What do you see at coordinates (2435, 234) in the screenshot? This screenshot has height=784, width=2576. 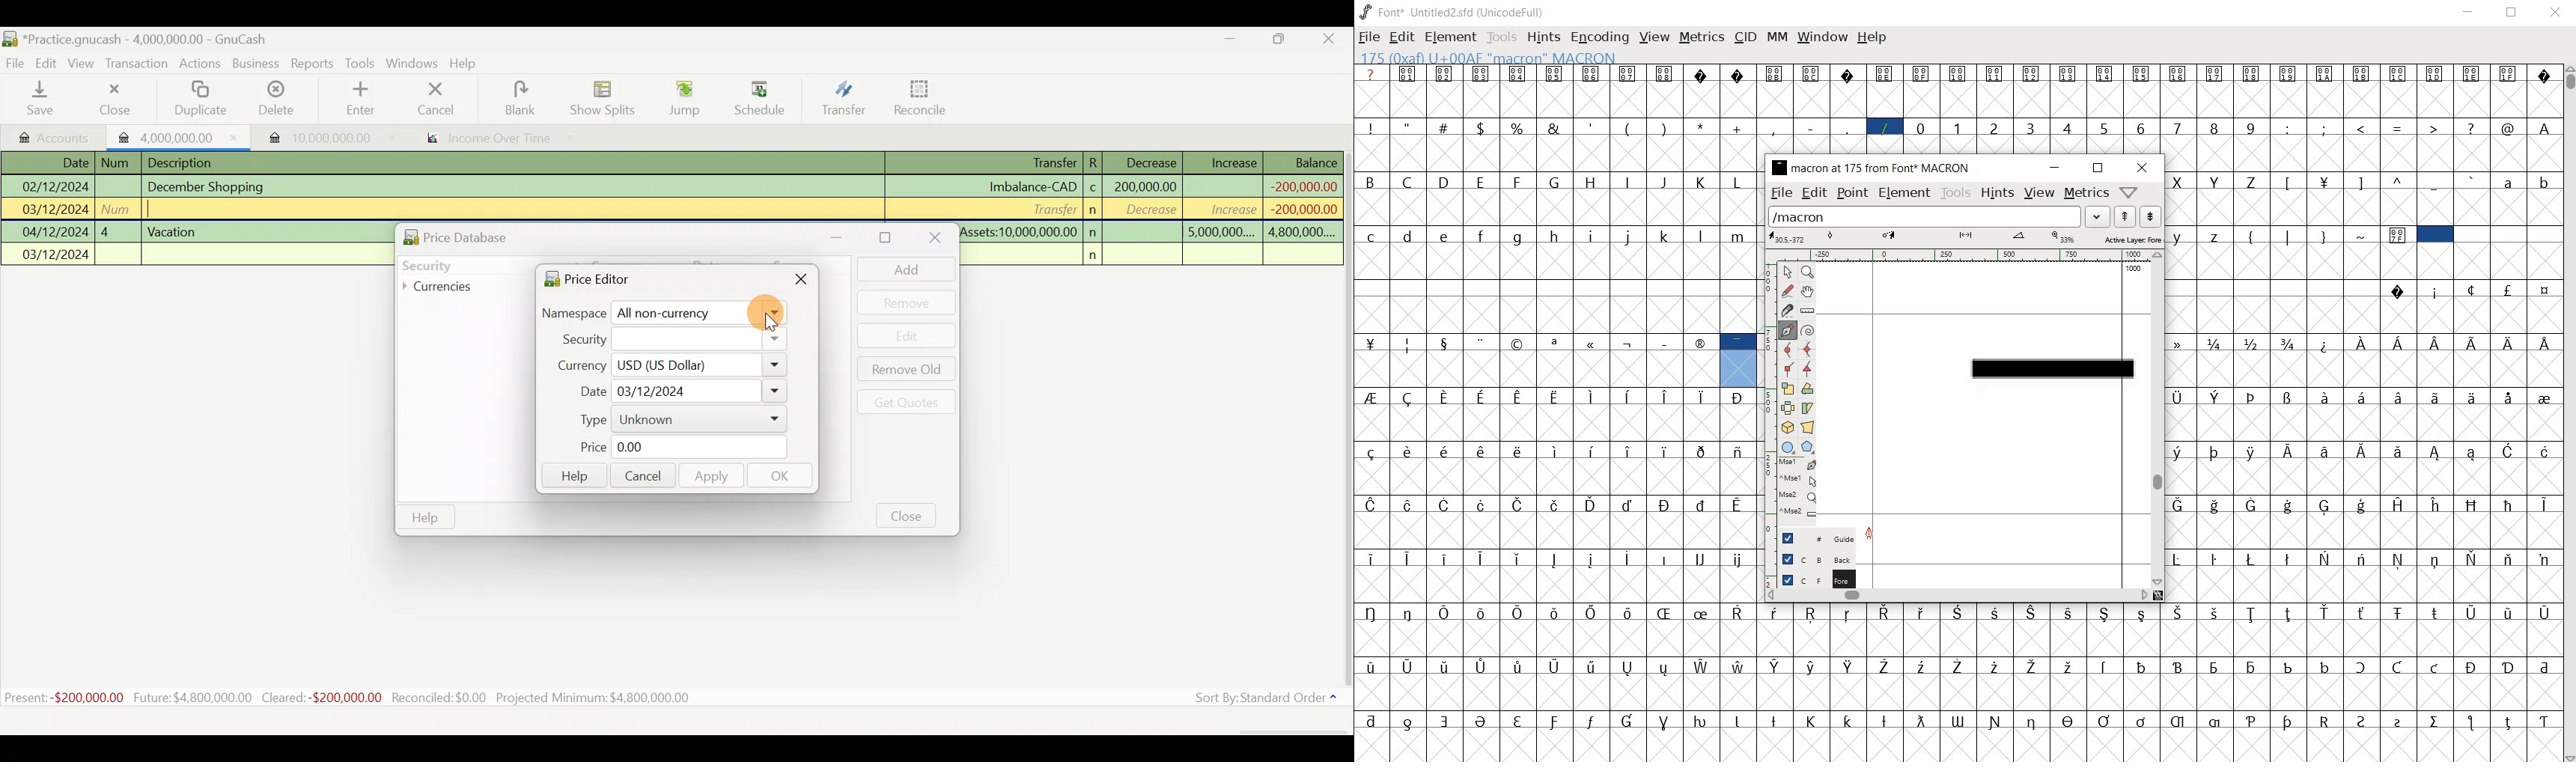 I see `Symbol` at bounding box center [2435, 234].